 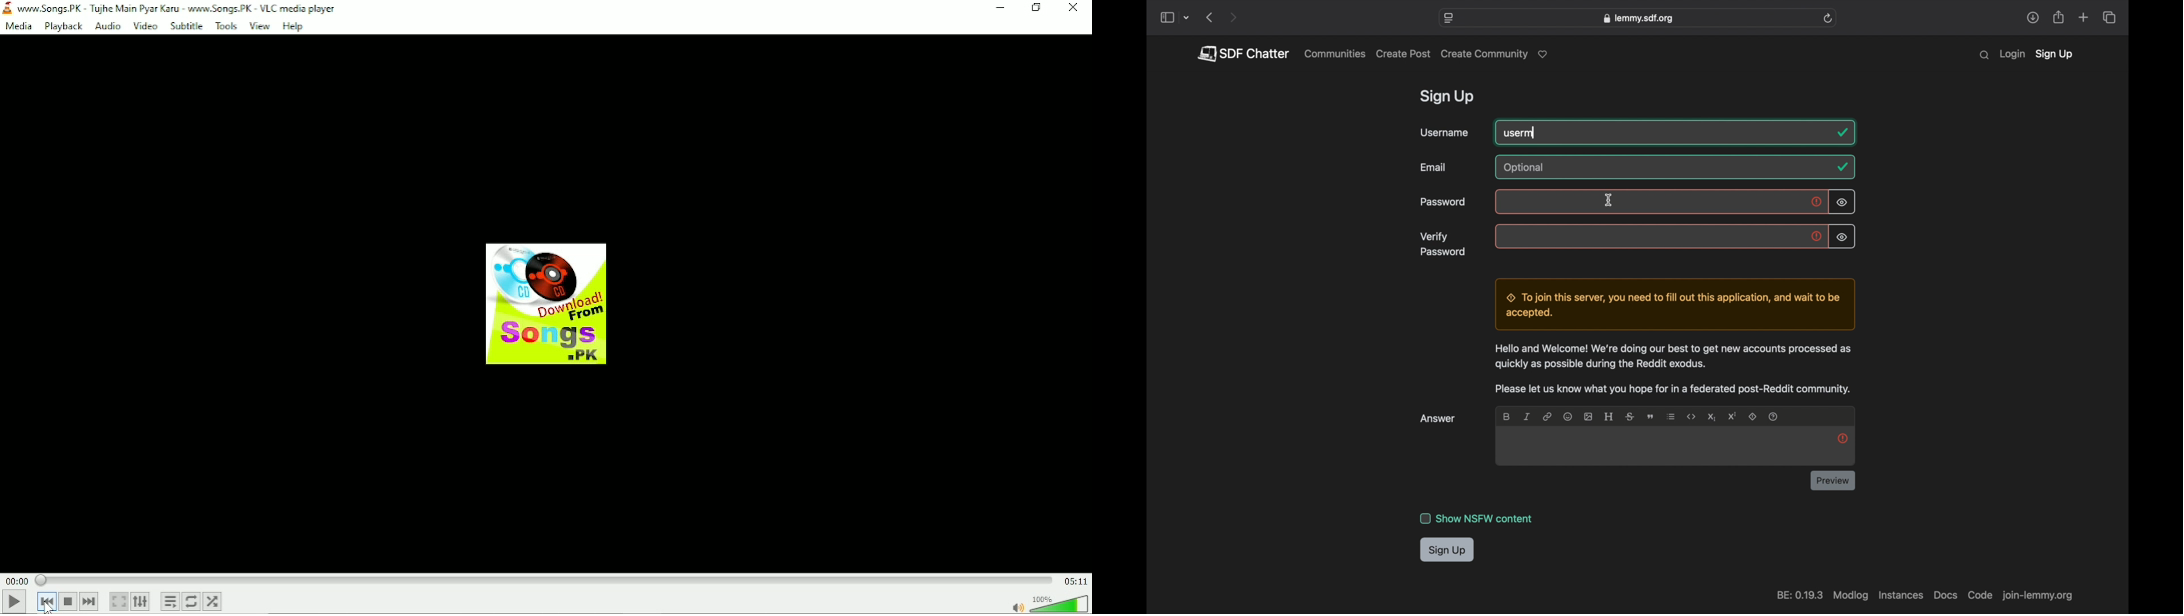 What do you see at coordinates (192, 602) in the screenshot?
I see `Toggle between loop all, loop one, no loop` at bounding box center [192, 602].